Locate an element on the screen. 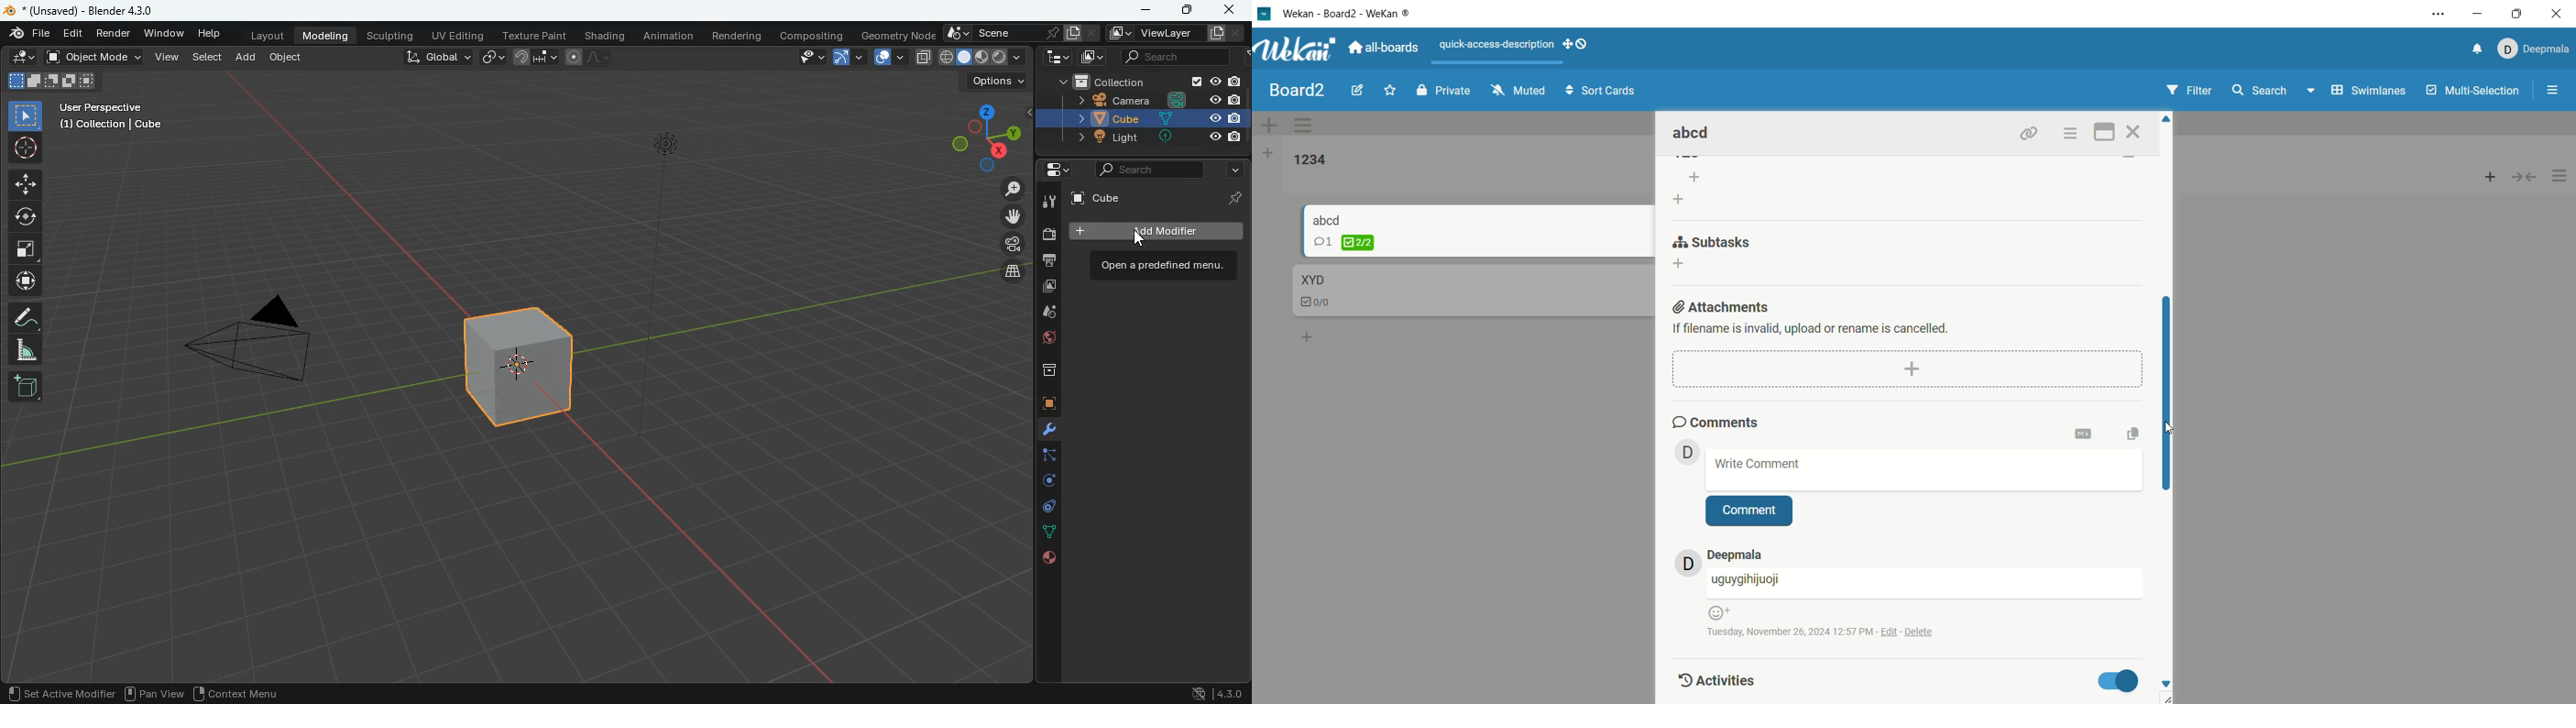 Image resolution: width=2576 pixels, height=728 pixels. show-desktop-drag-handles is located at coordinates (1577, 43).